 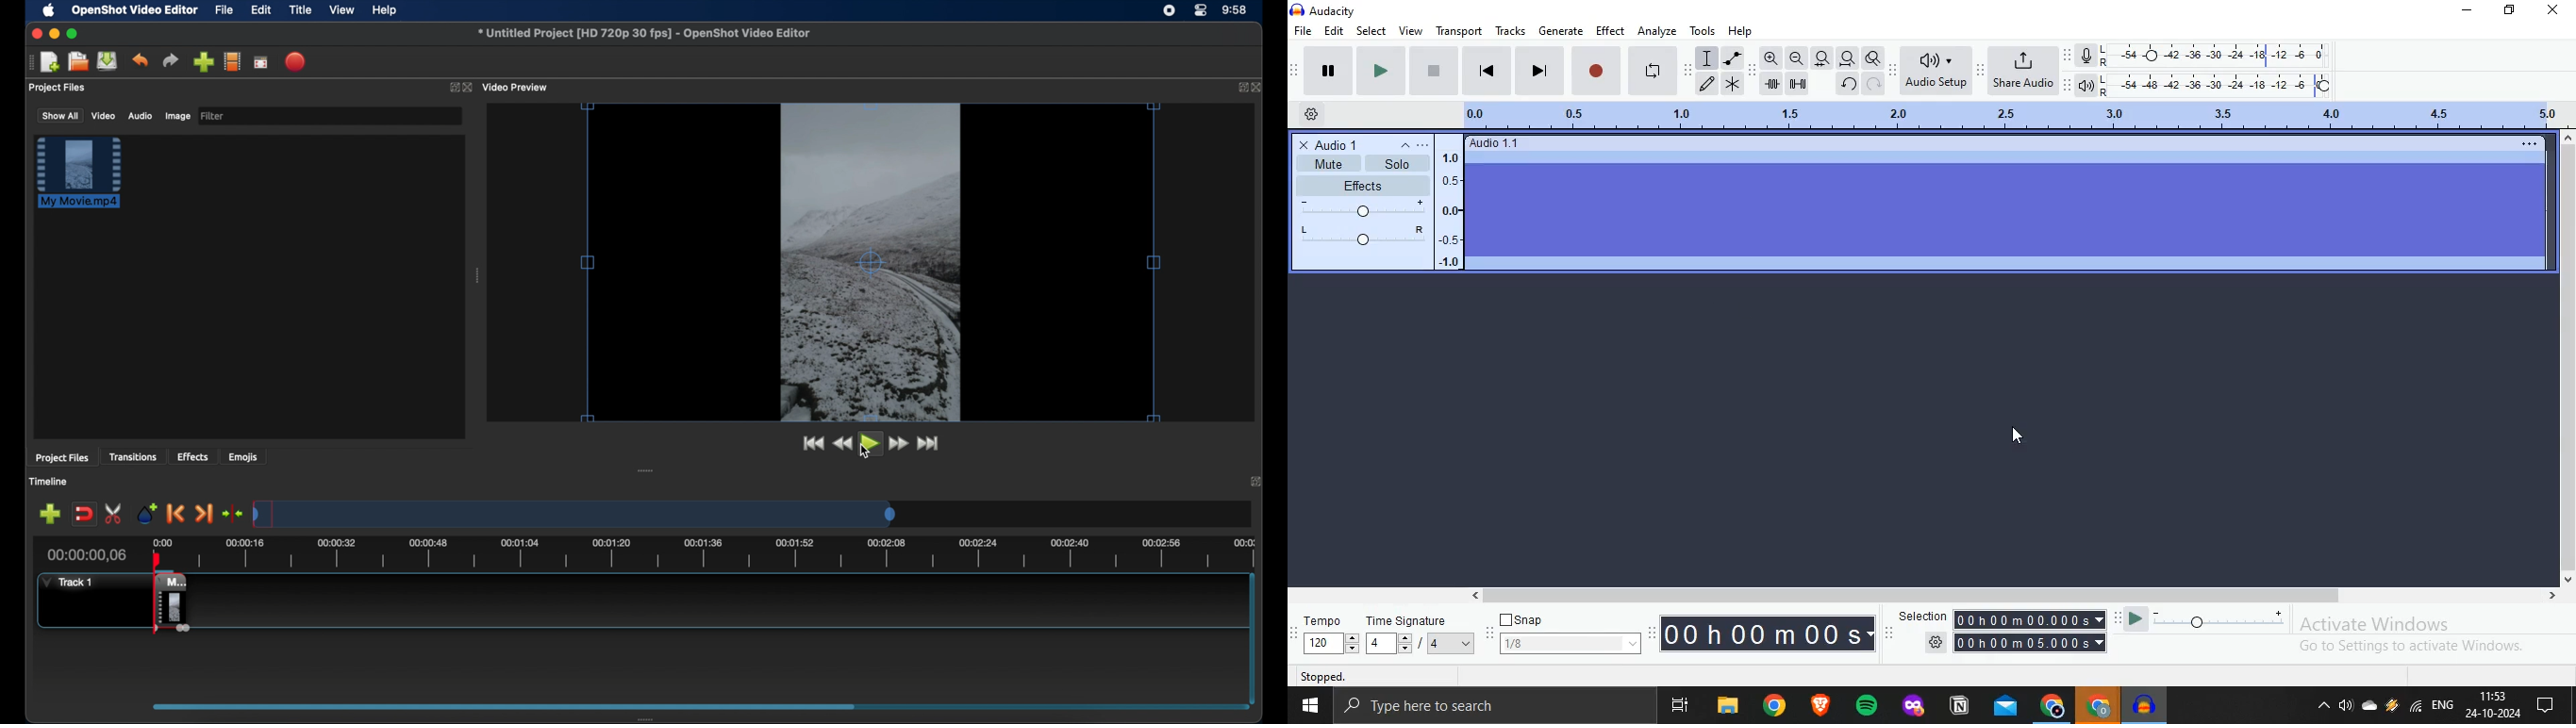 I want to click on Effects, so click(x=1377, y=212).